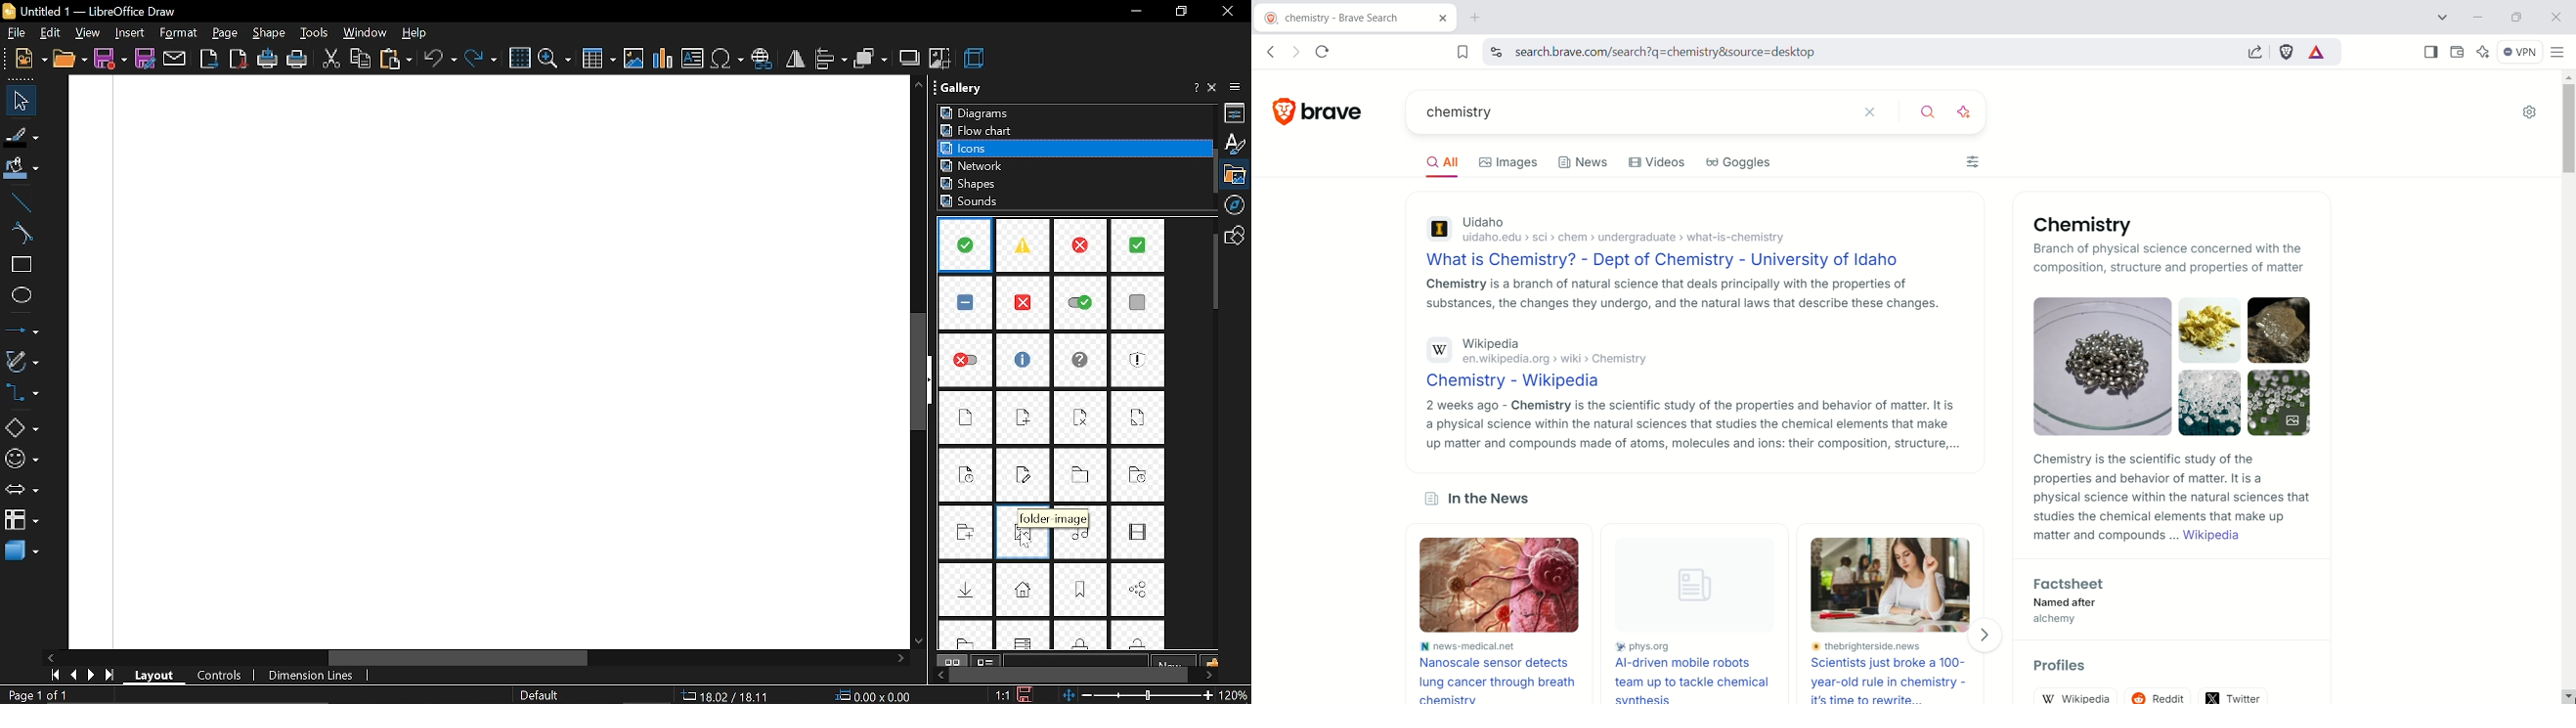 Image resolution: width=2576 pixels, height=728 pixels. What do you see at coordinates (2529, 113) in the screenshot?
I see `quick settings` at bounding box center [2529, 113].